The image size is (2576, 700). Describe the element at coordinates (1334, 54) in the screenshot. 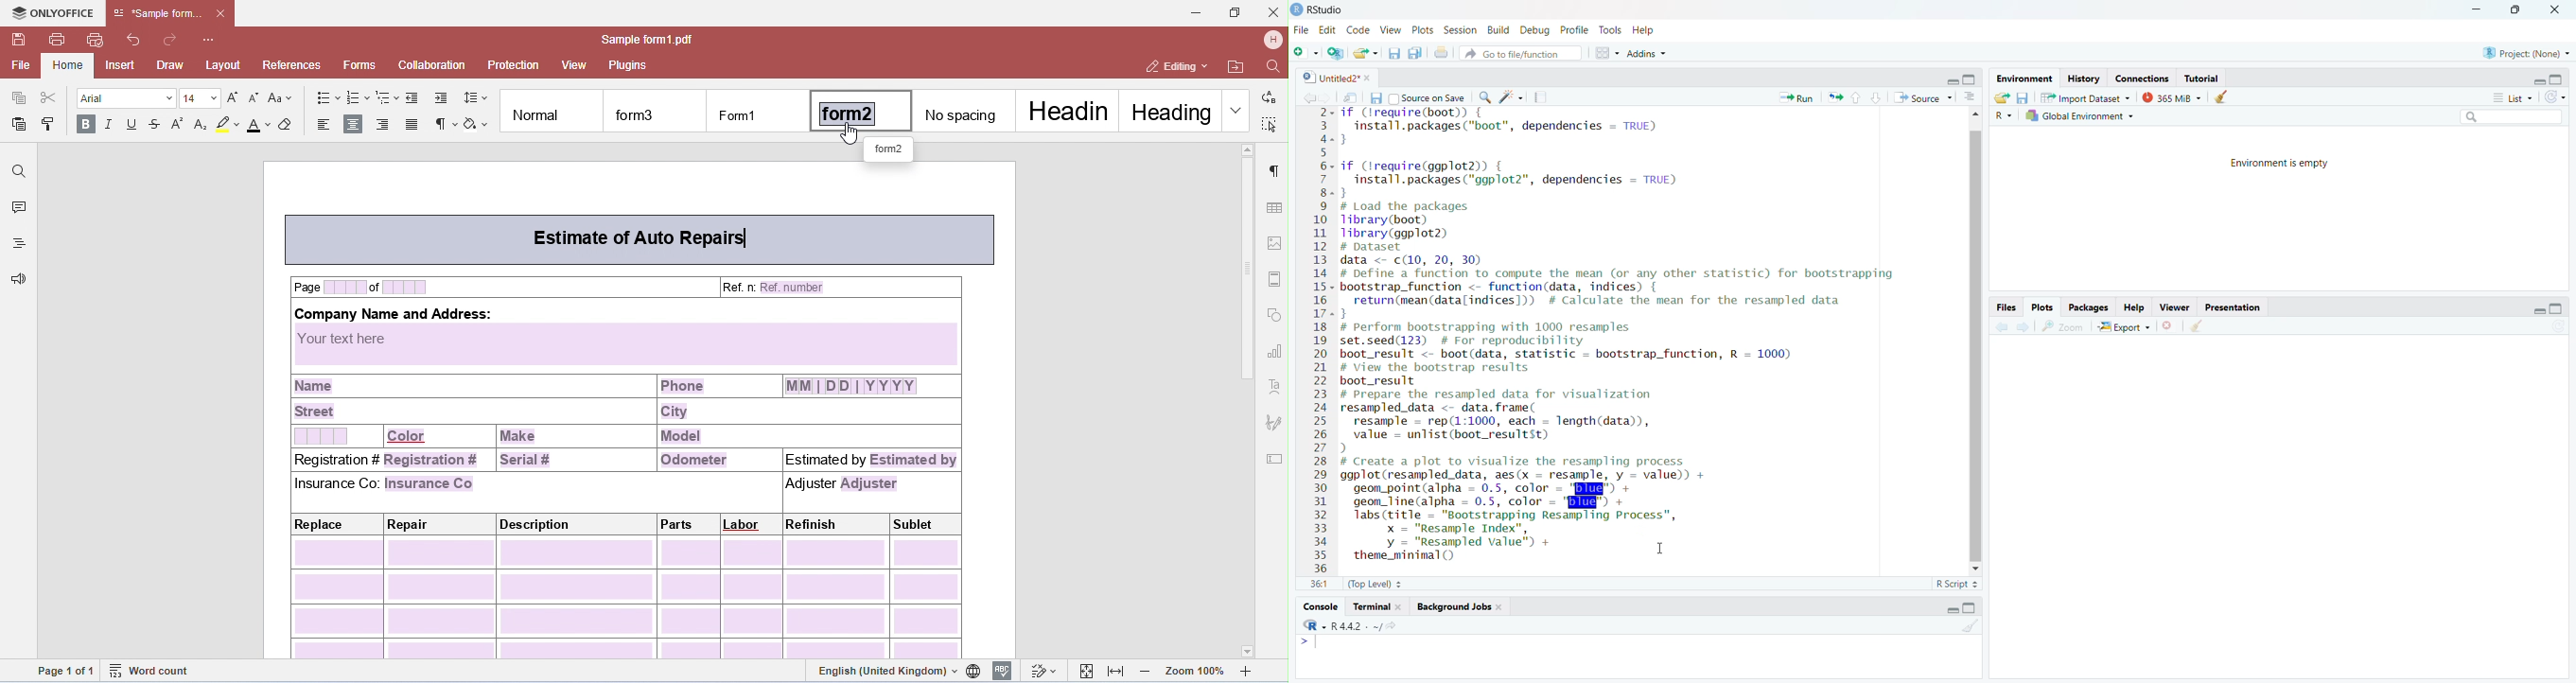

I see `create new project` at that location.